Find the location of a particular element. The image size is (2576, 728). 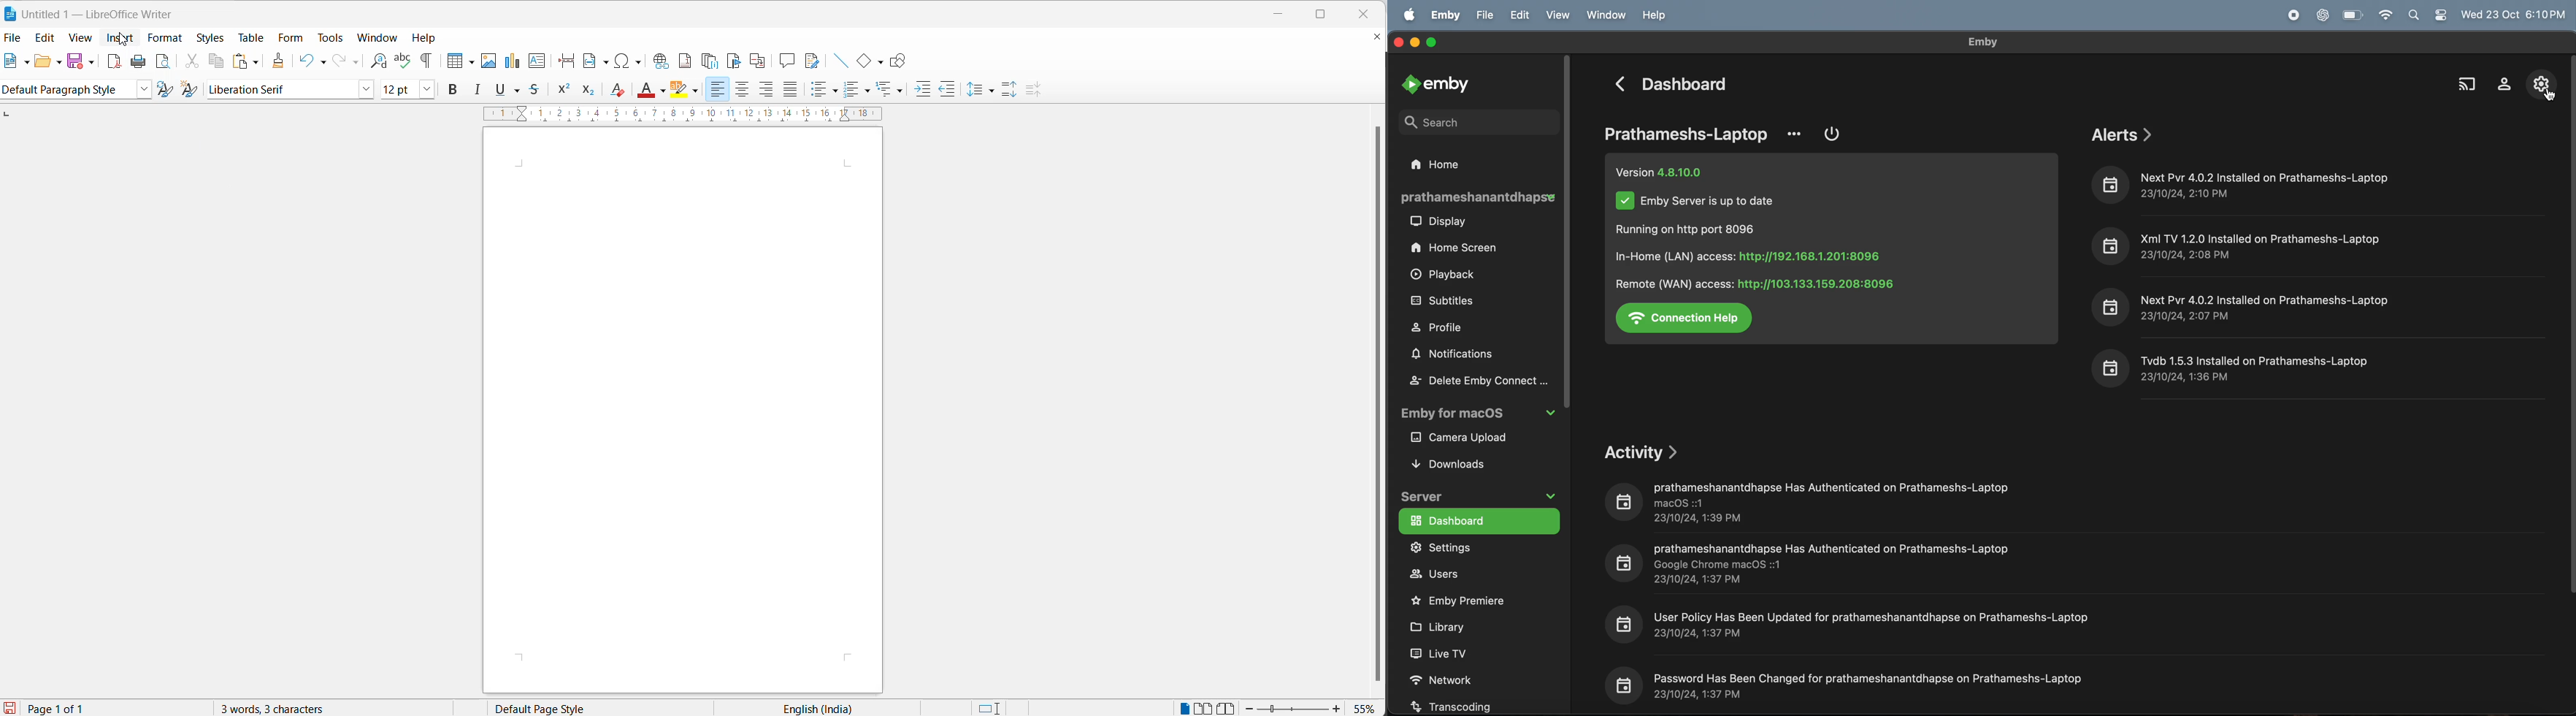

insert footnote is located at coordinates (686, 61).